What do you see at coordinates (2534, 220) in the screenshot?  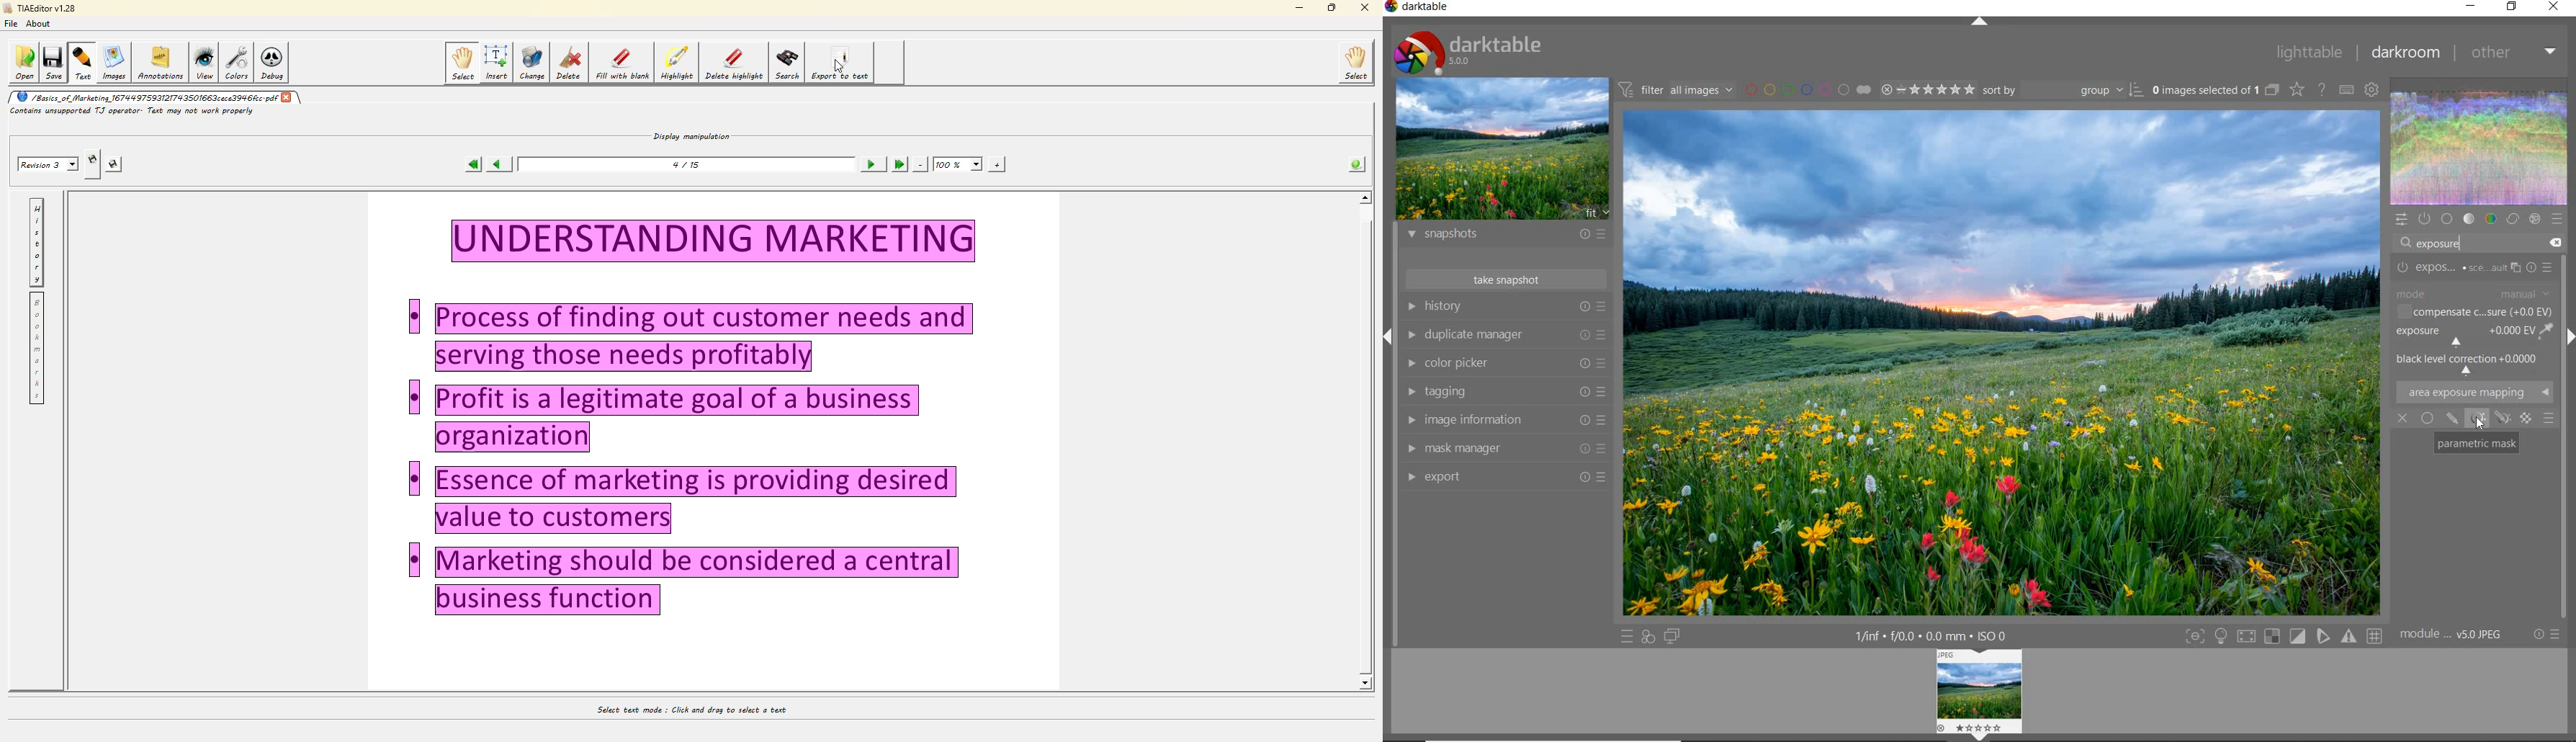 I see `effect` at bounding box center [2534, 220].